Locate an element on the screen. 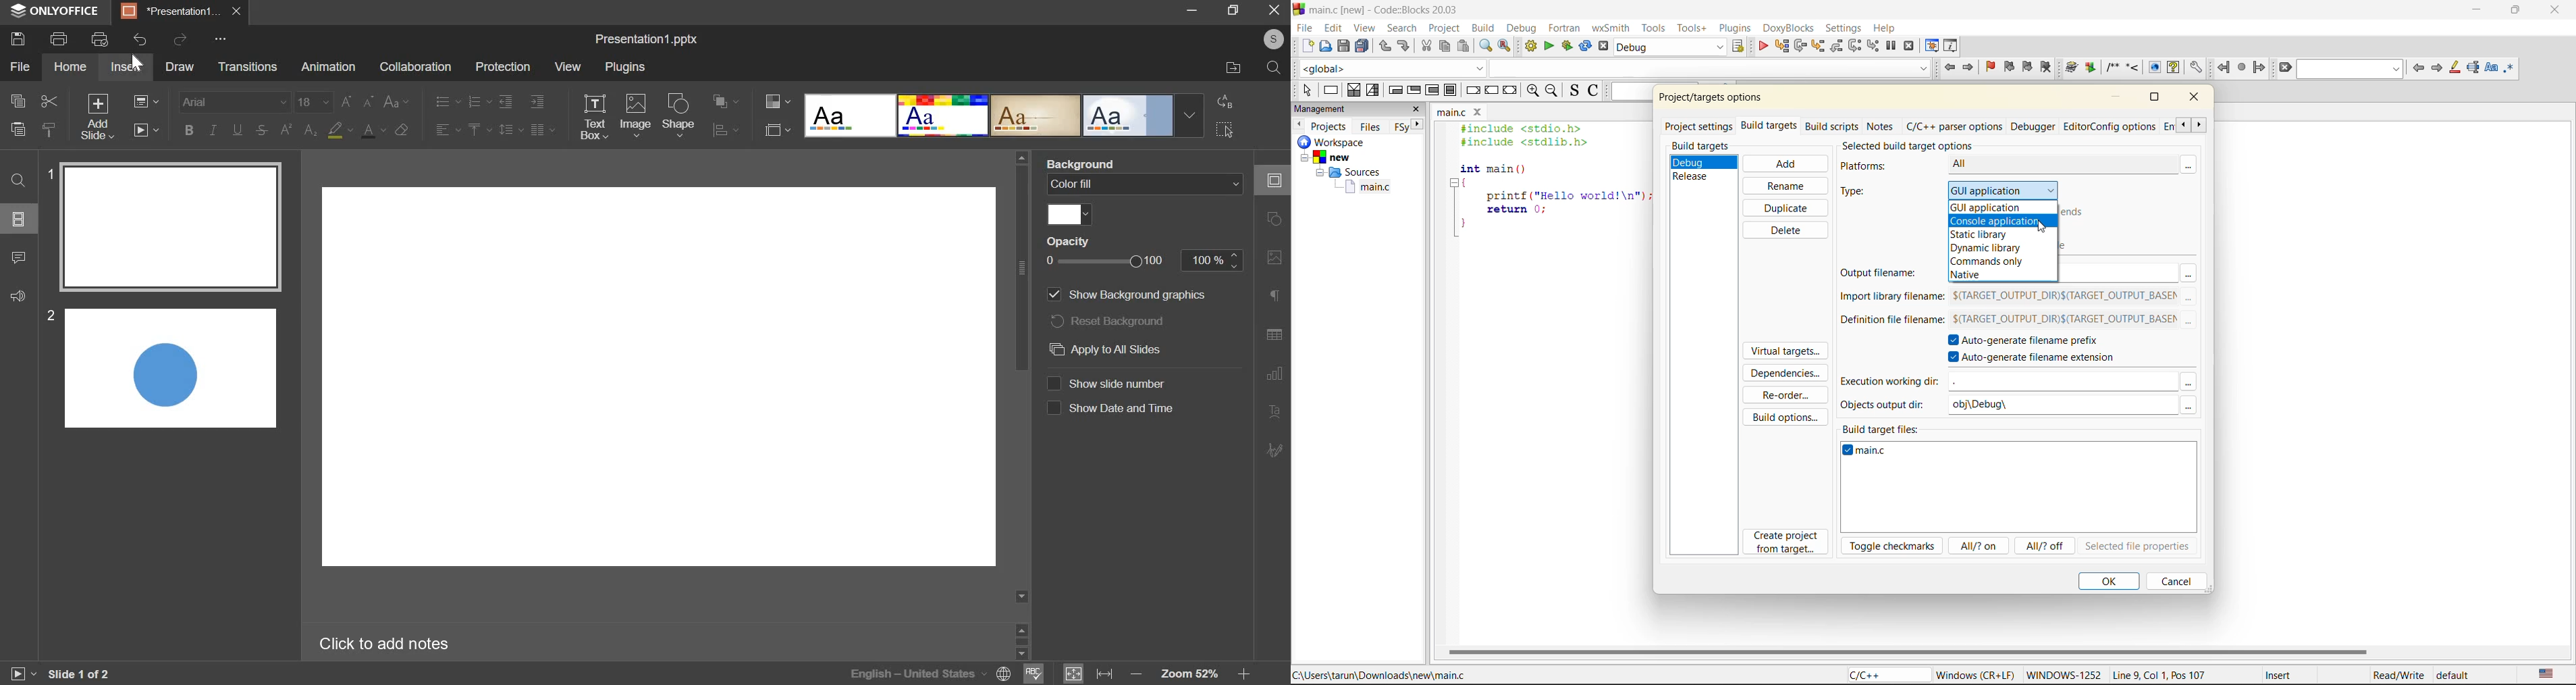  workspace is located at coordinates (1334, 143).